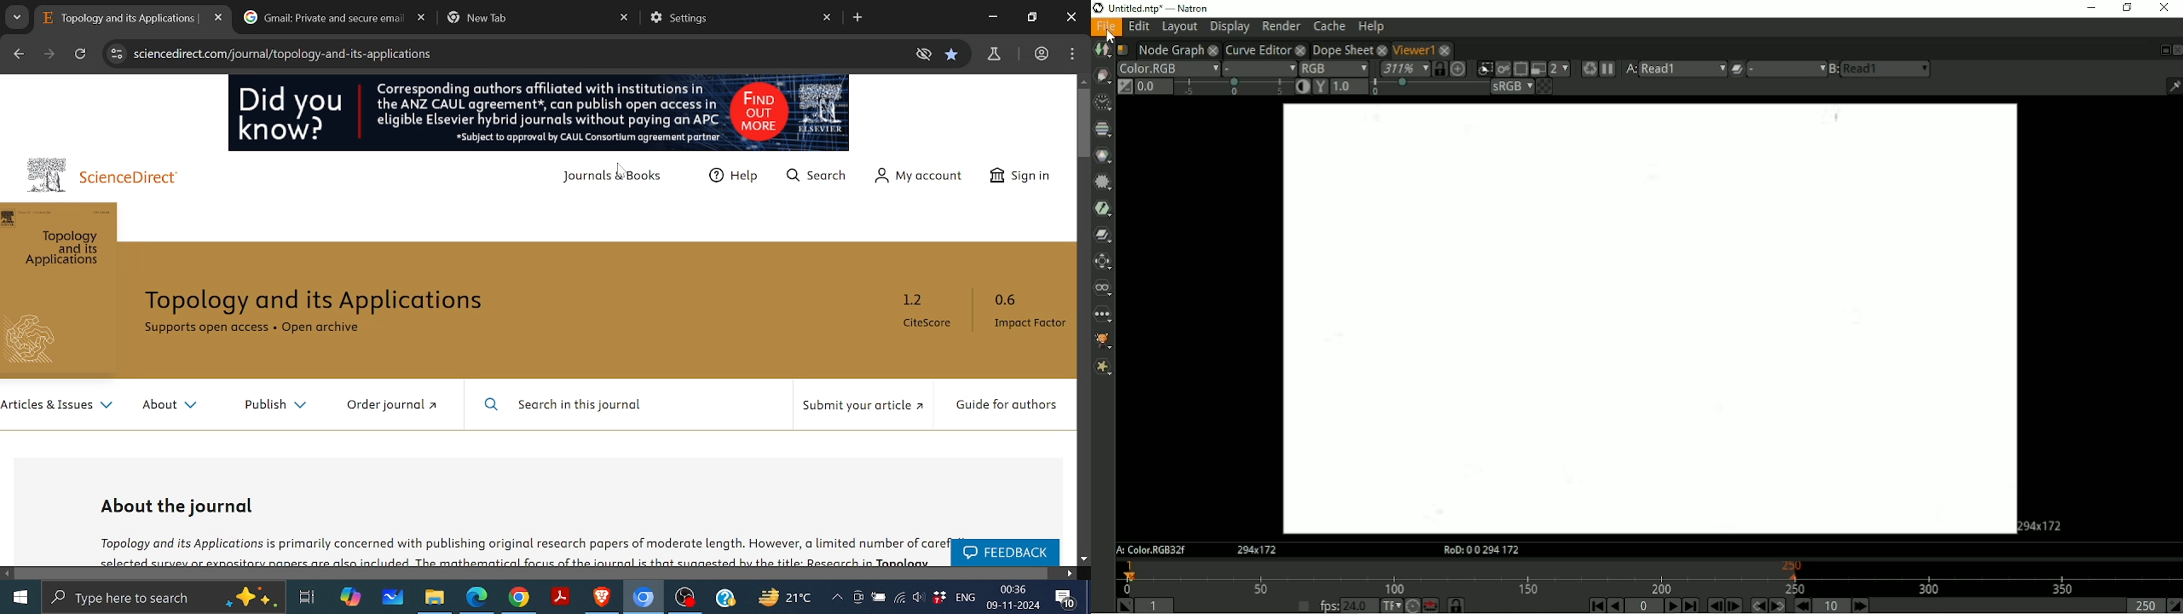  I want to click on Google labs, so click(993, 54).